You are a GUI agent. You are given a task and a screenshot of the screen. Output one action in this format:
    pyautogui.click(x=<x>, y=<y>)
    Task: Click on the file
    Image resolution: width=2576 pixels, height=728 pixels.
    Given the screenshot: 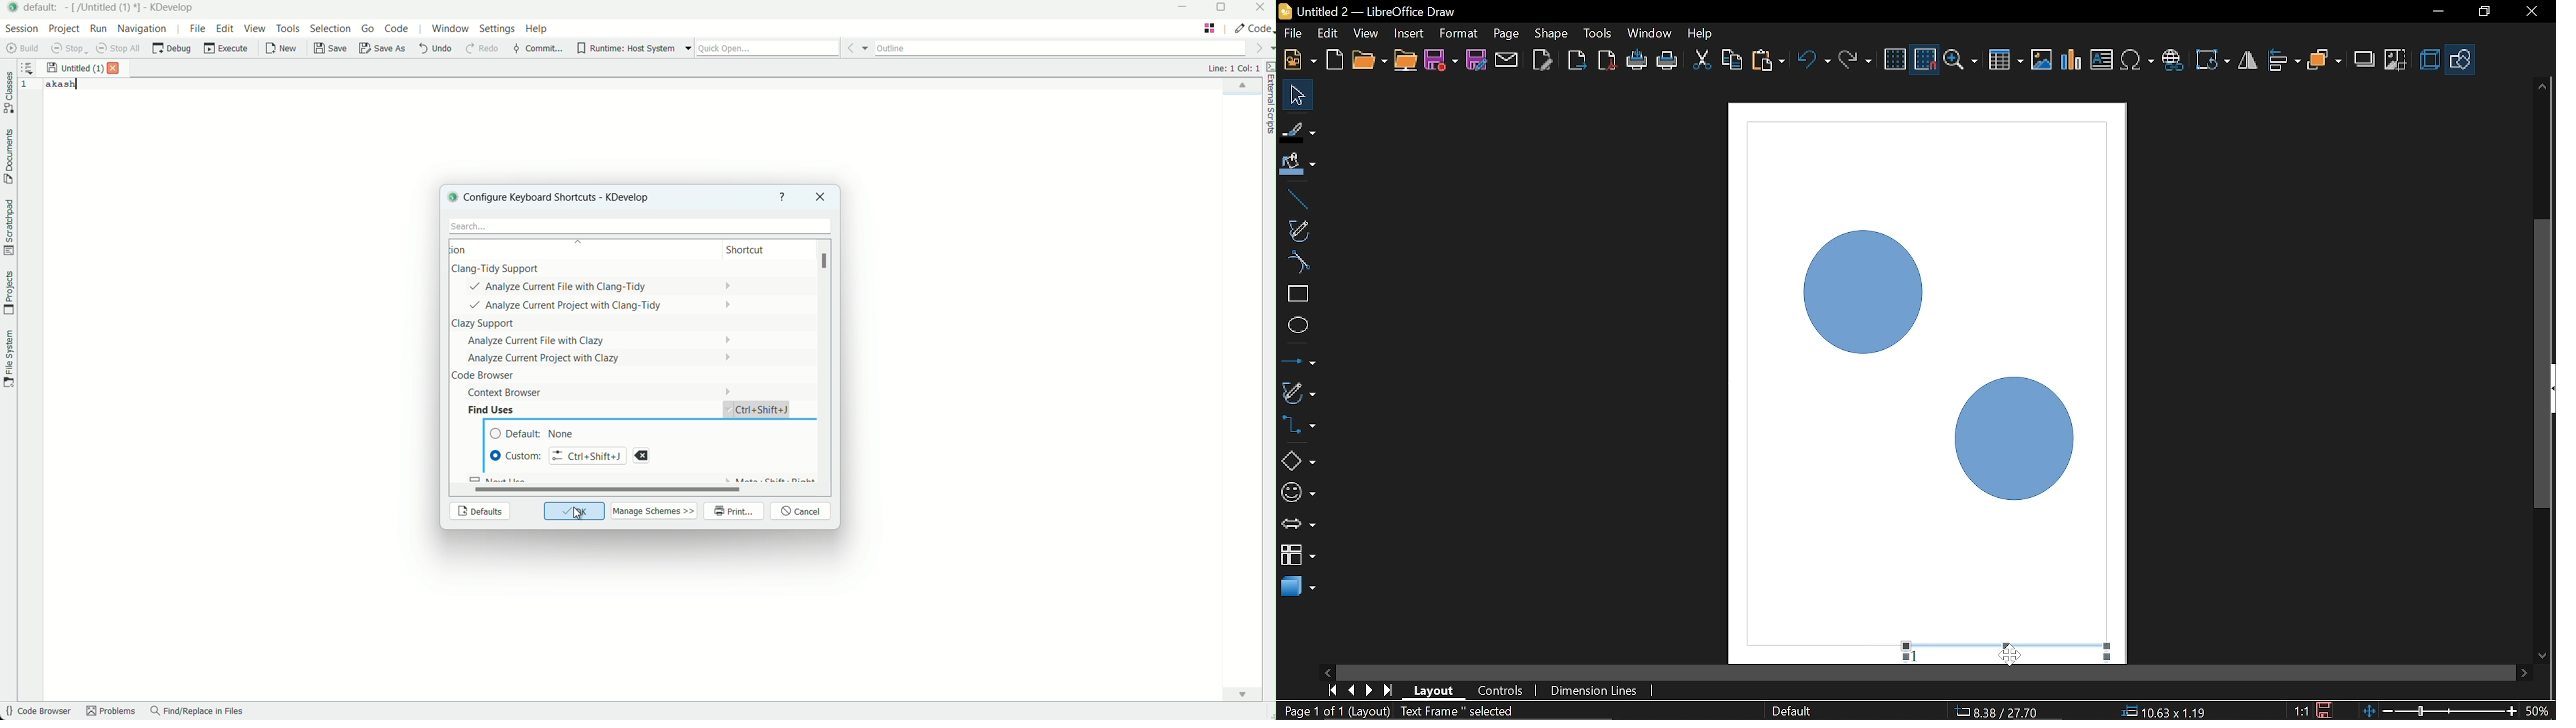 What is the action you would take?
    pyautogui.click(x=1293, y=35)
    